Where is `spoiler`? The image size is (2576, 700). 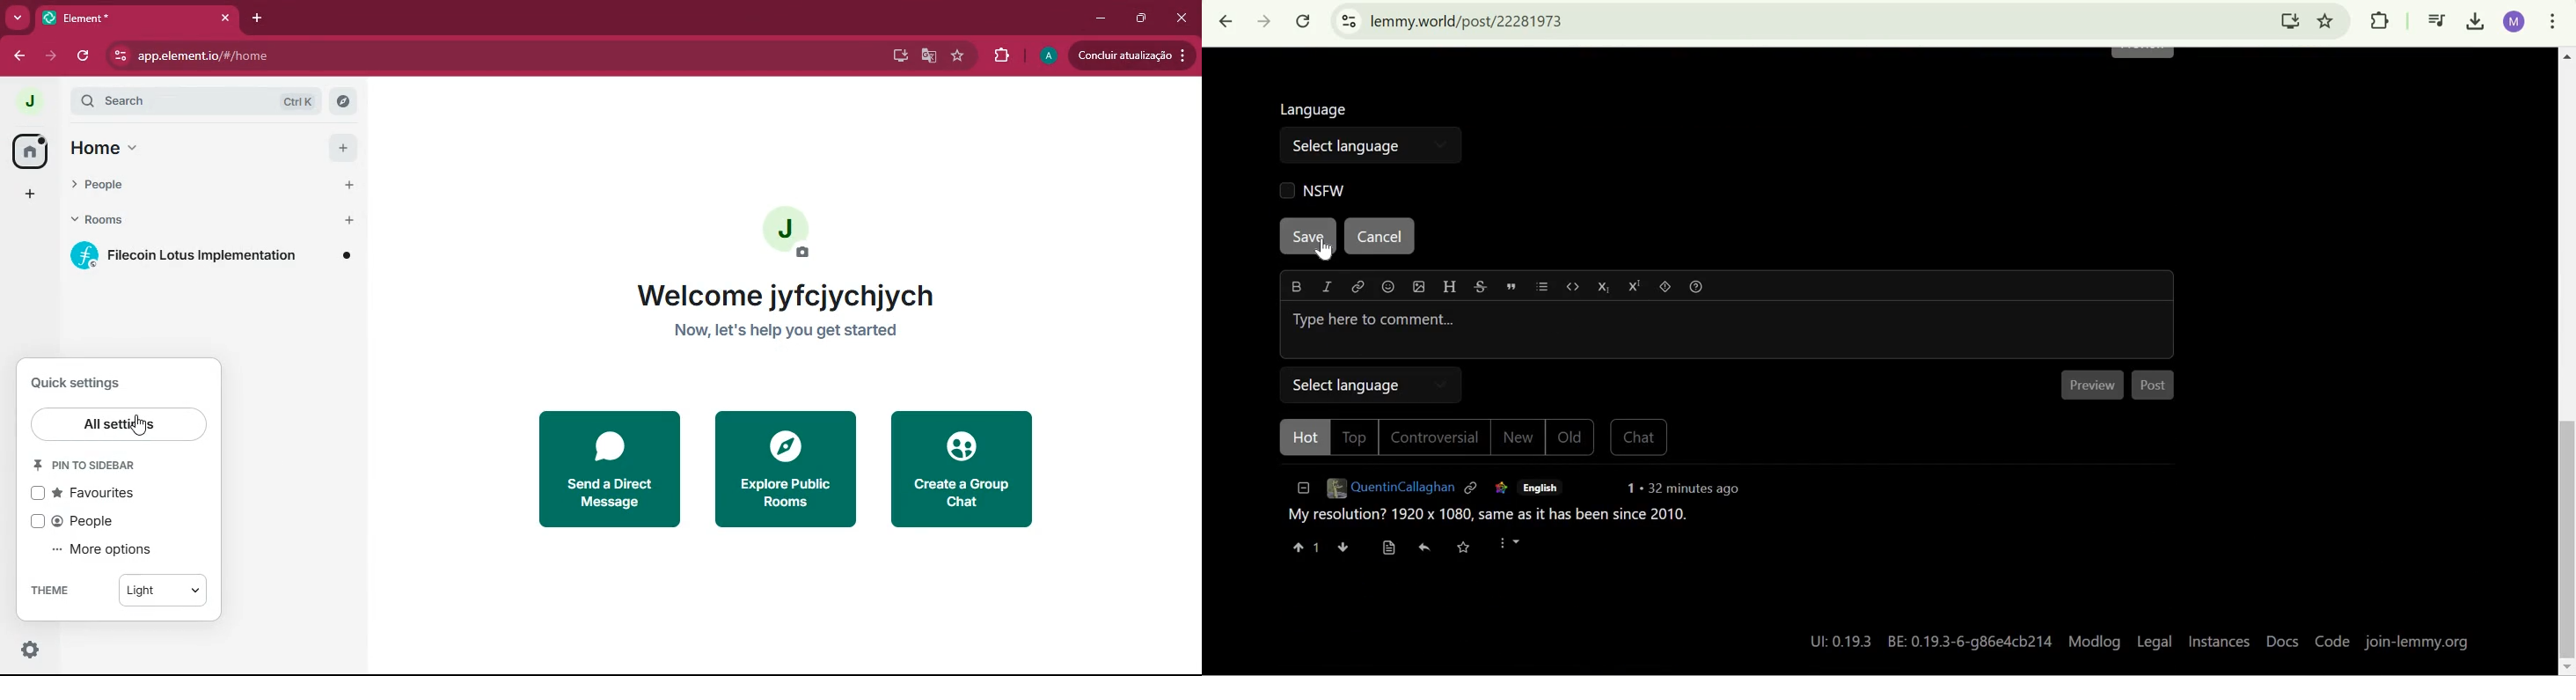 spoiler is located at coordinates (1668, 289).